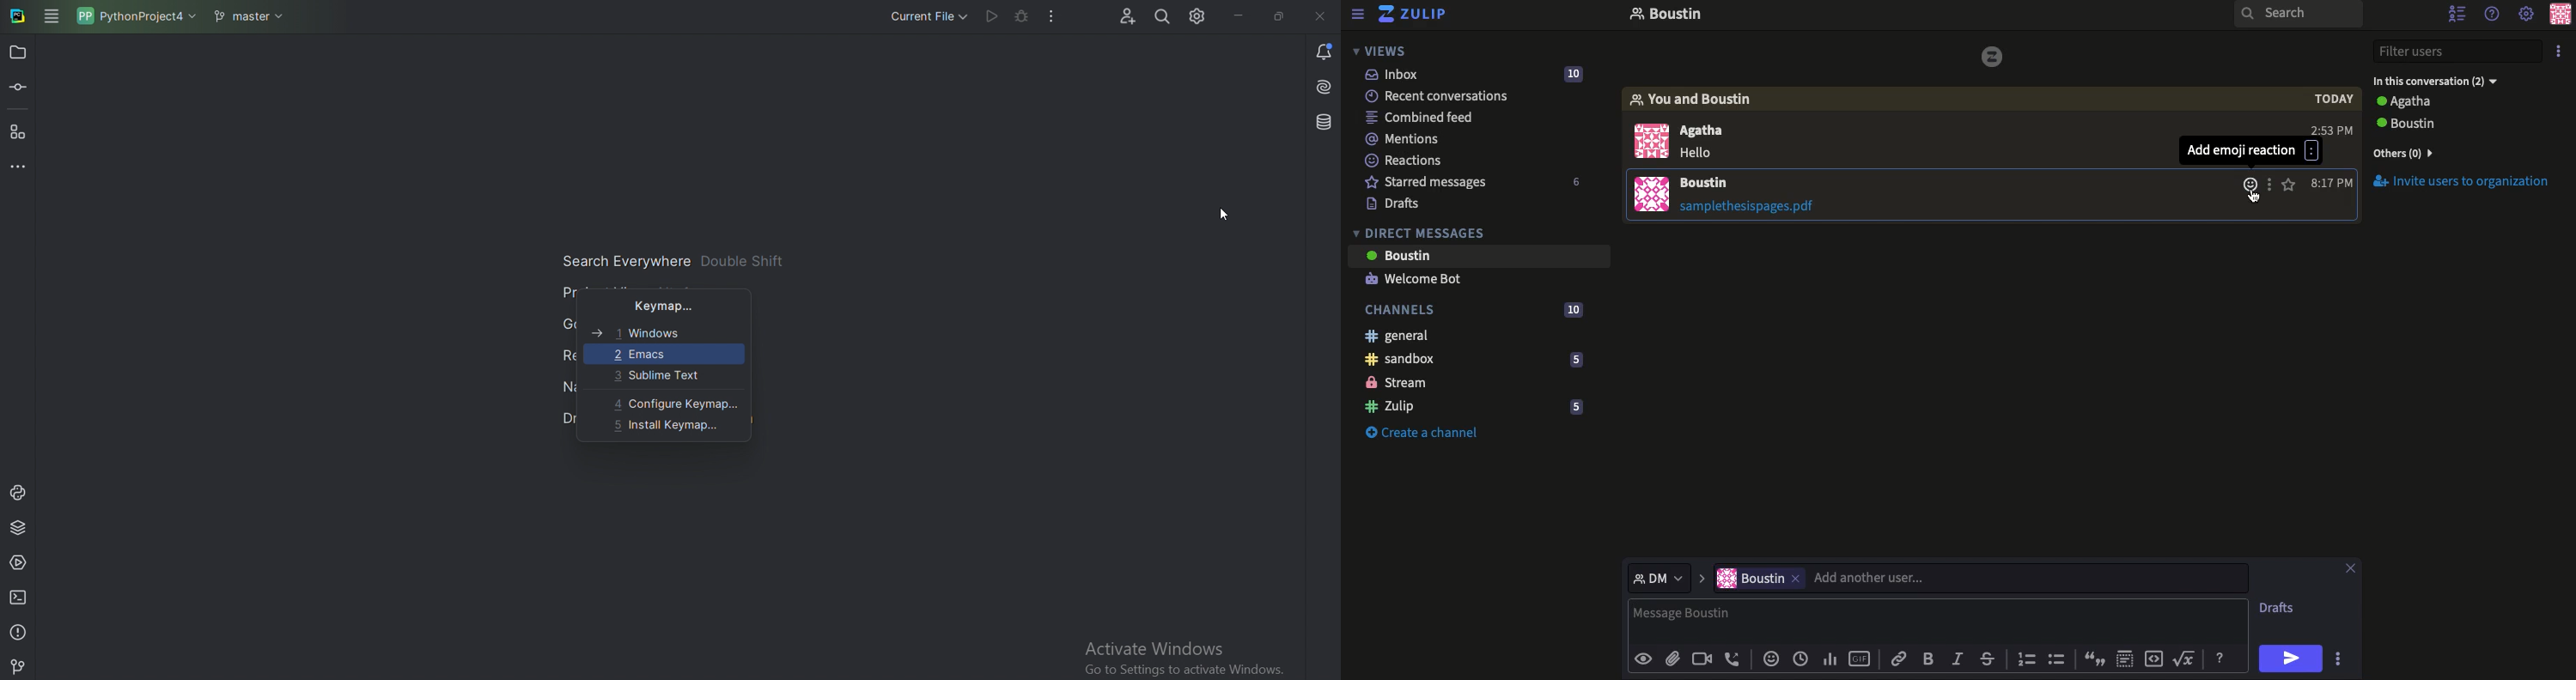 This screenshot has height=700, width=2576. What do you see at coordinates (2451, 124) in the screenshot?
I see `User 2` at bounding box center [2451, 124].